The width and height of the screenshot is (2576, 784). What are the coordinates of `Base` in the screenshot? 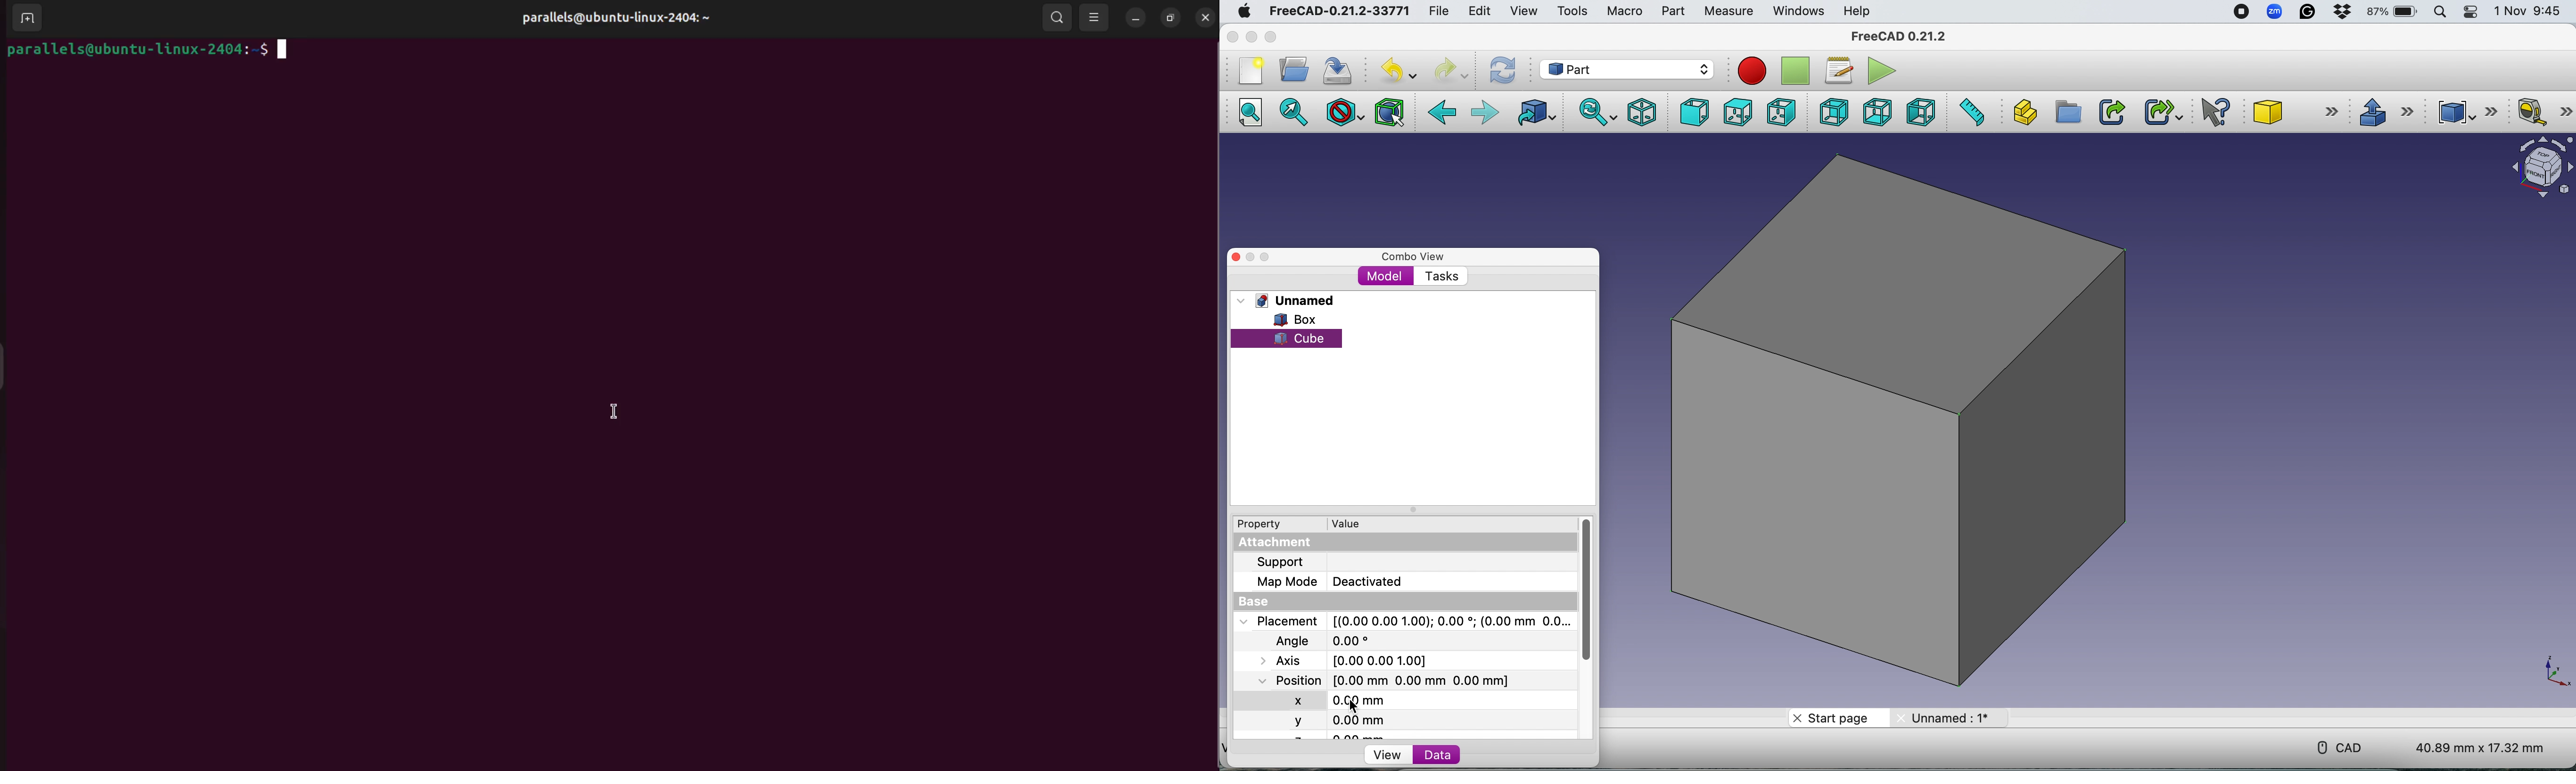 It's located at (1263, 601).